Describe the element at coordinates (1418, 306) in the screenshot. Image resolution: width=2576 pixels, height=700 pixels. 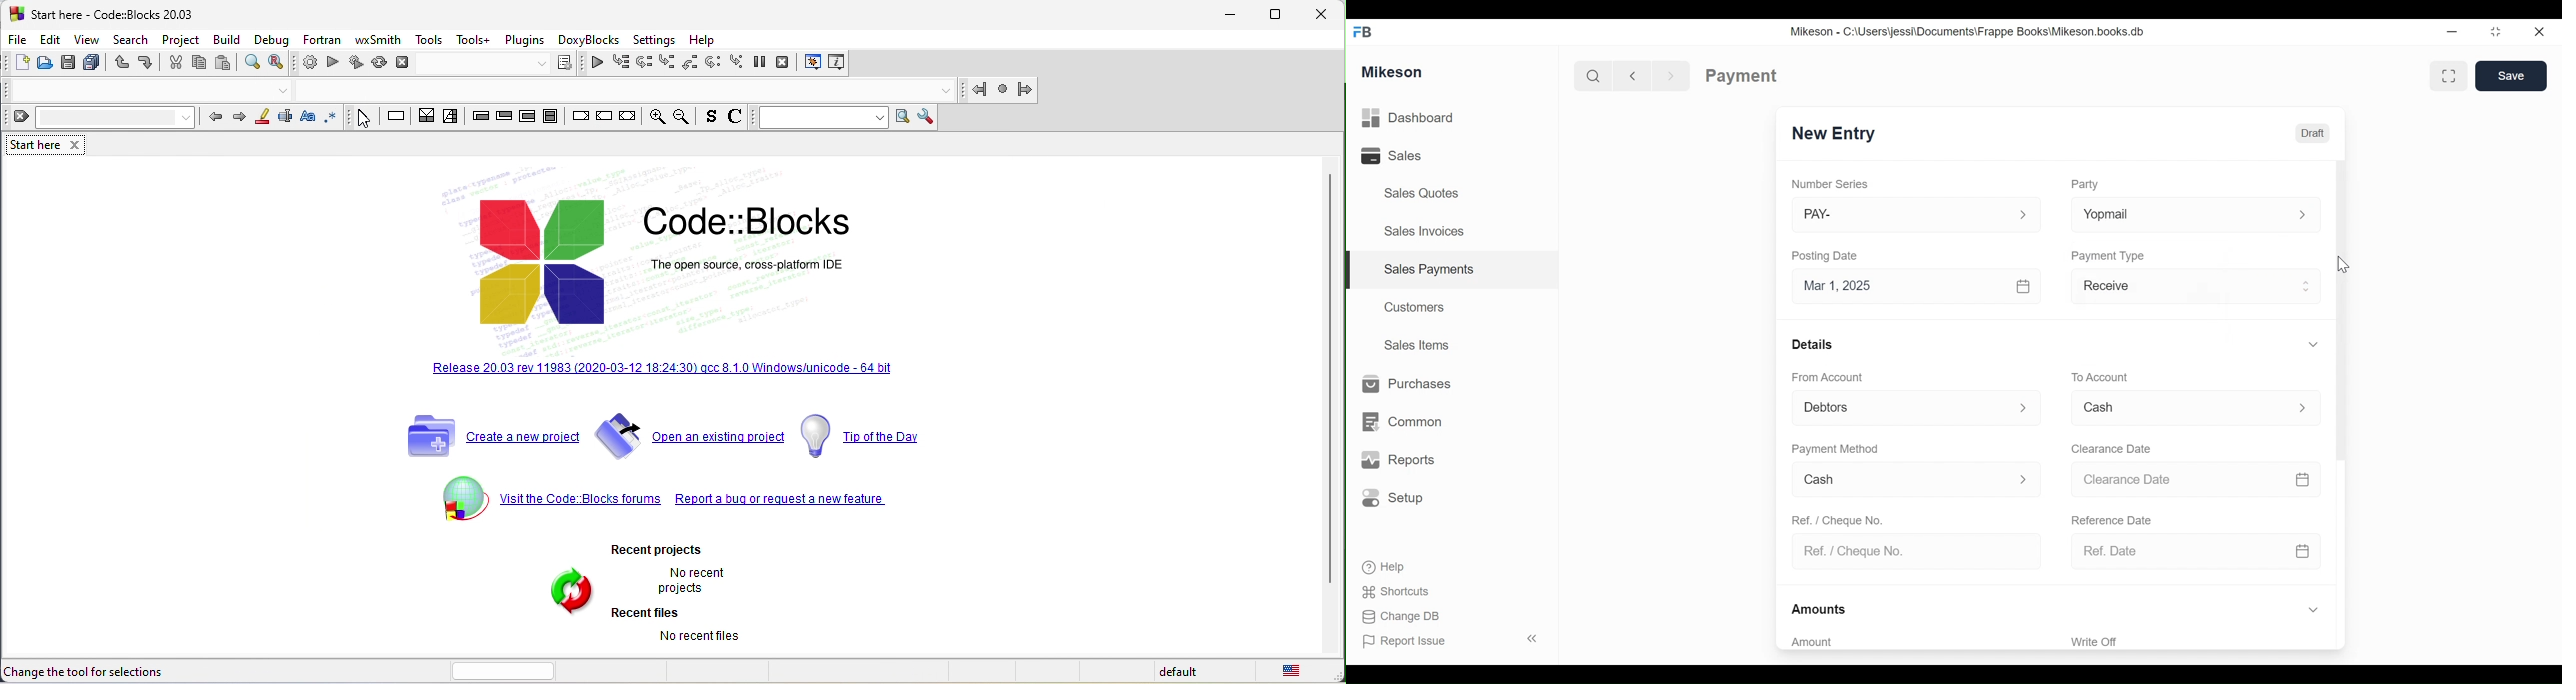
I see `Customers` at that location.